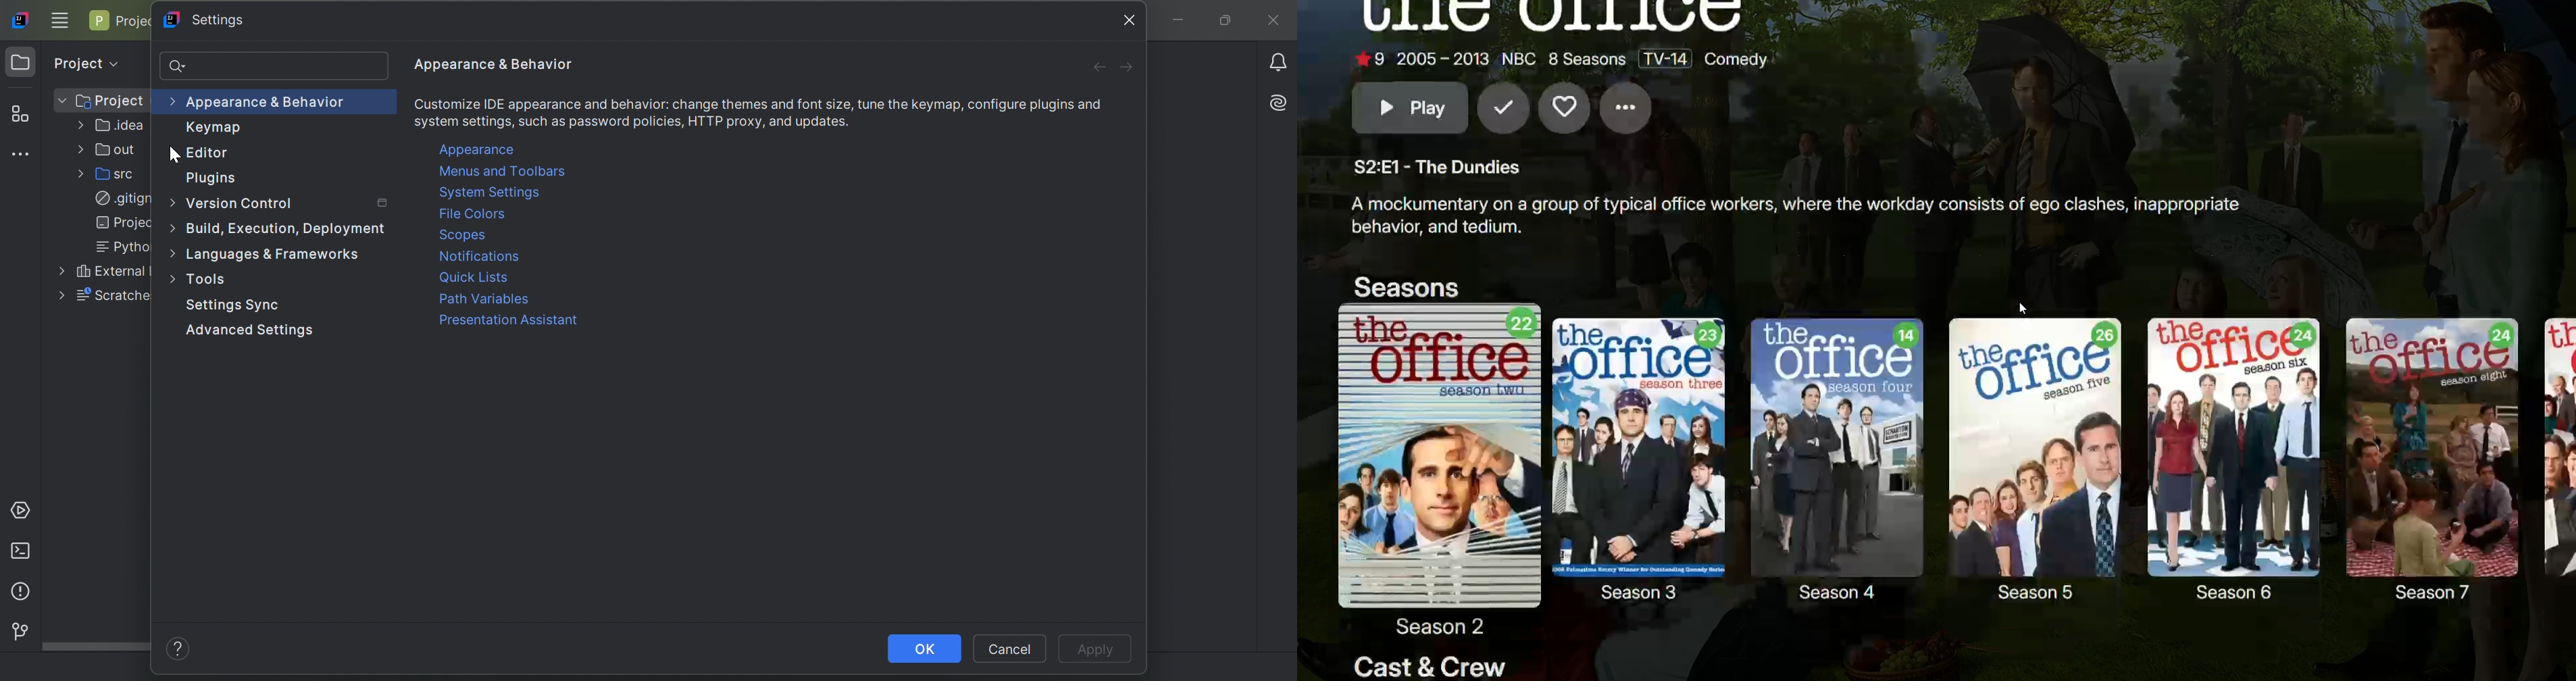 The width and height of the screenshot is (2576, 700). What do you see at coordinates (233, 204) in the screenshot?
I see `Version control` at bounding box center [233, 204].